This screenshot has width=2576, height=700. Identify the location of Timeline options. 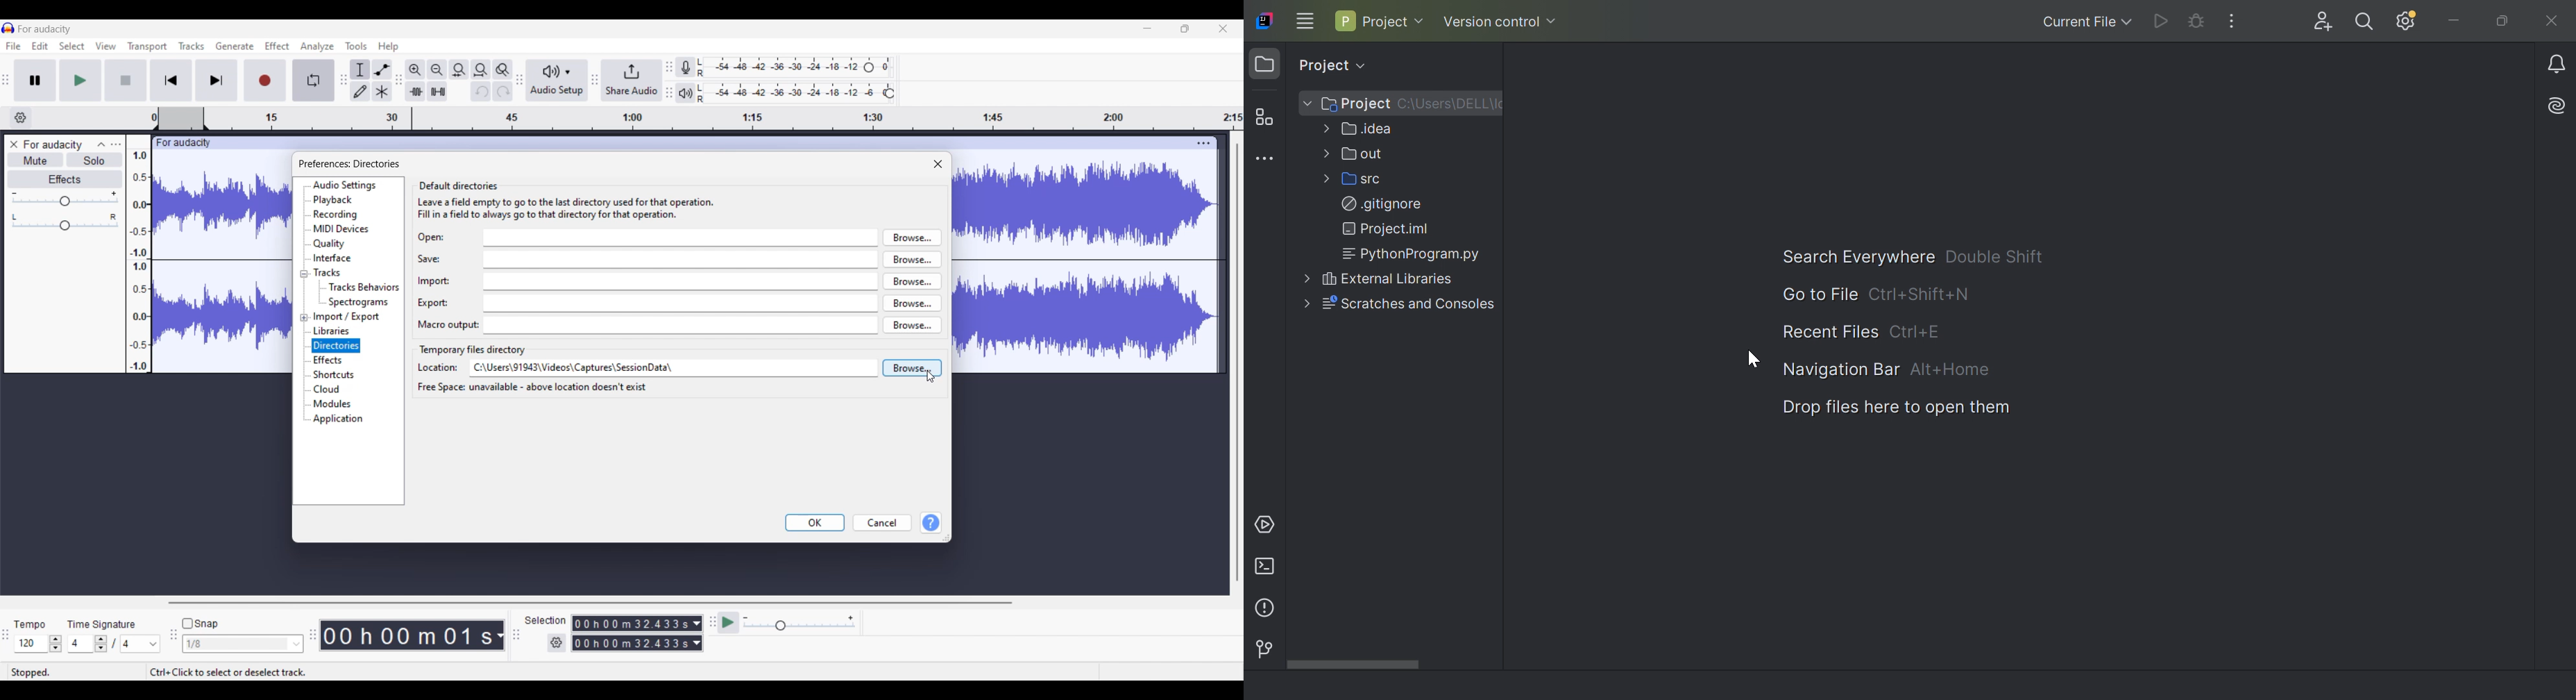
(21, 118).